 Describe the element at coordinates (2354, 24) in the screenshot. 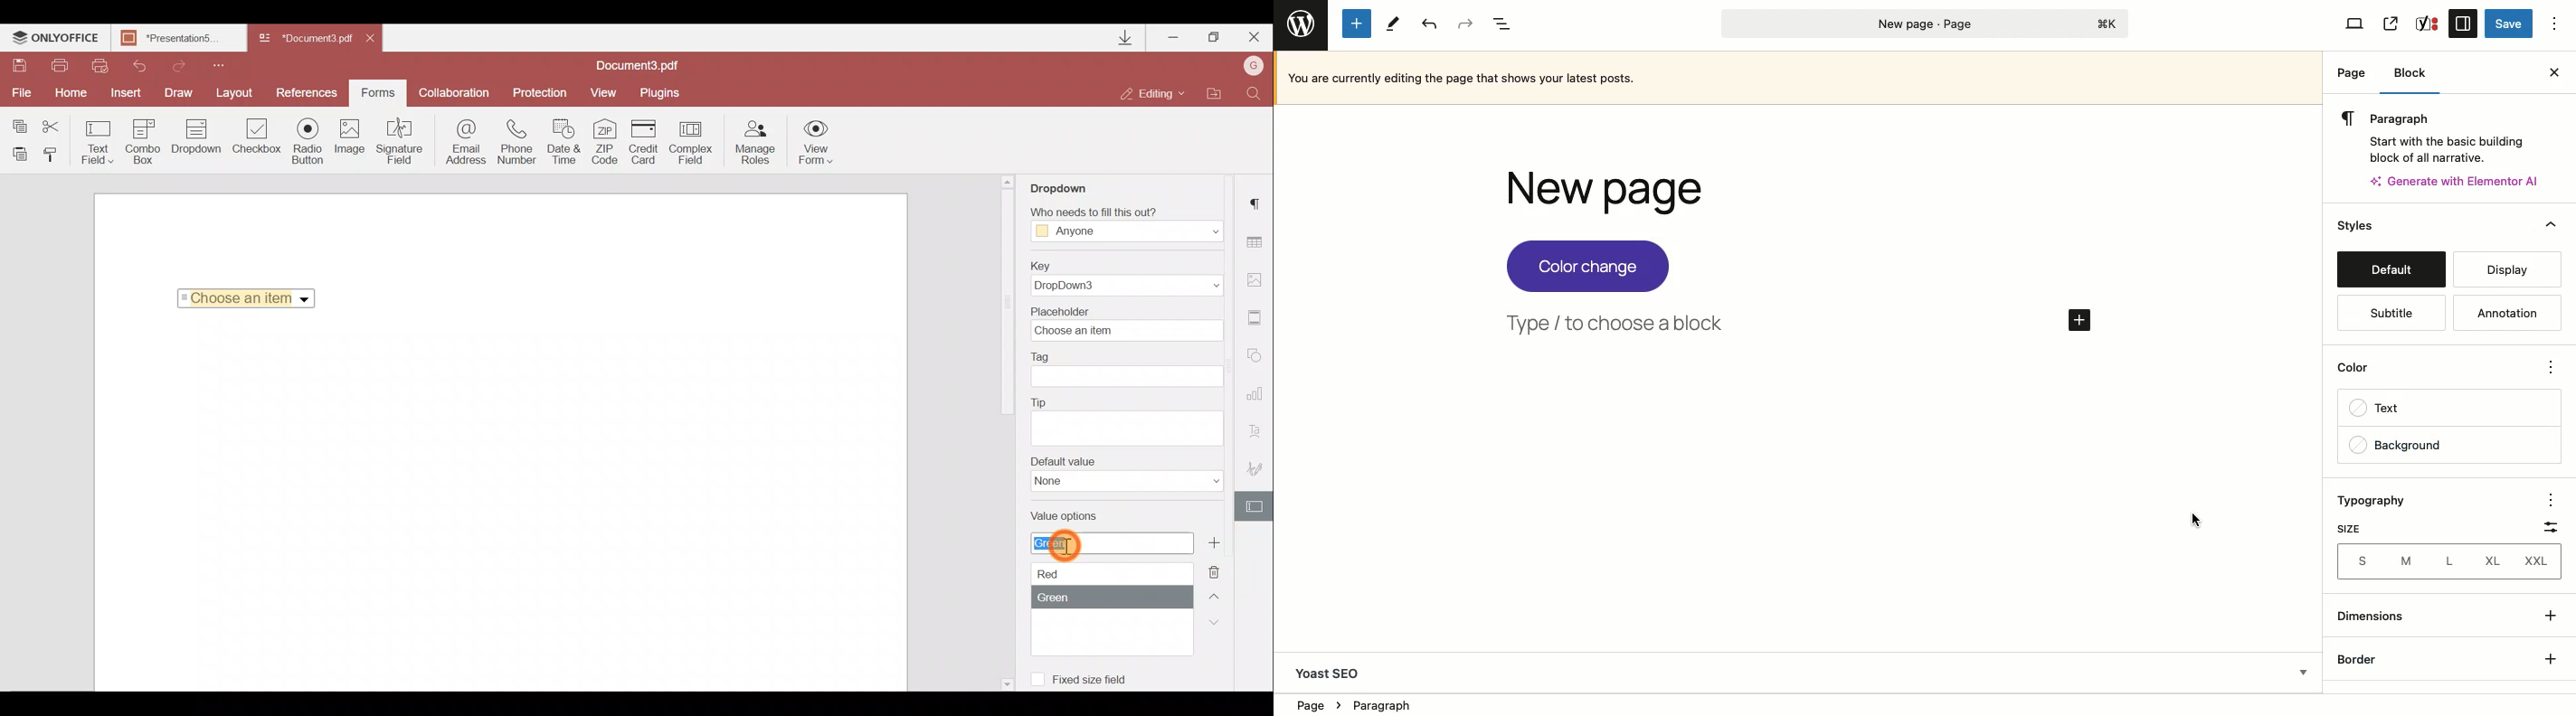

I see `View` at that location.